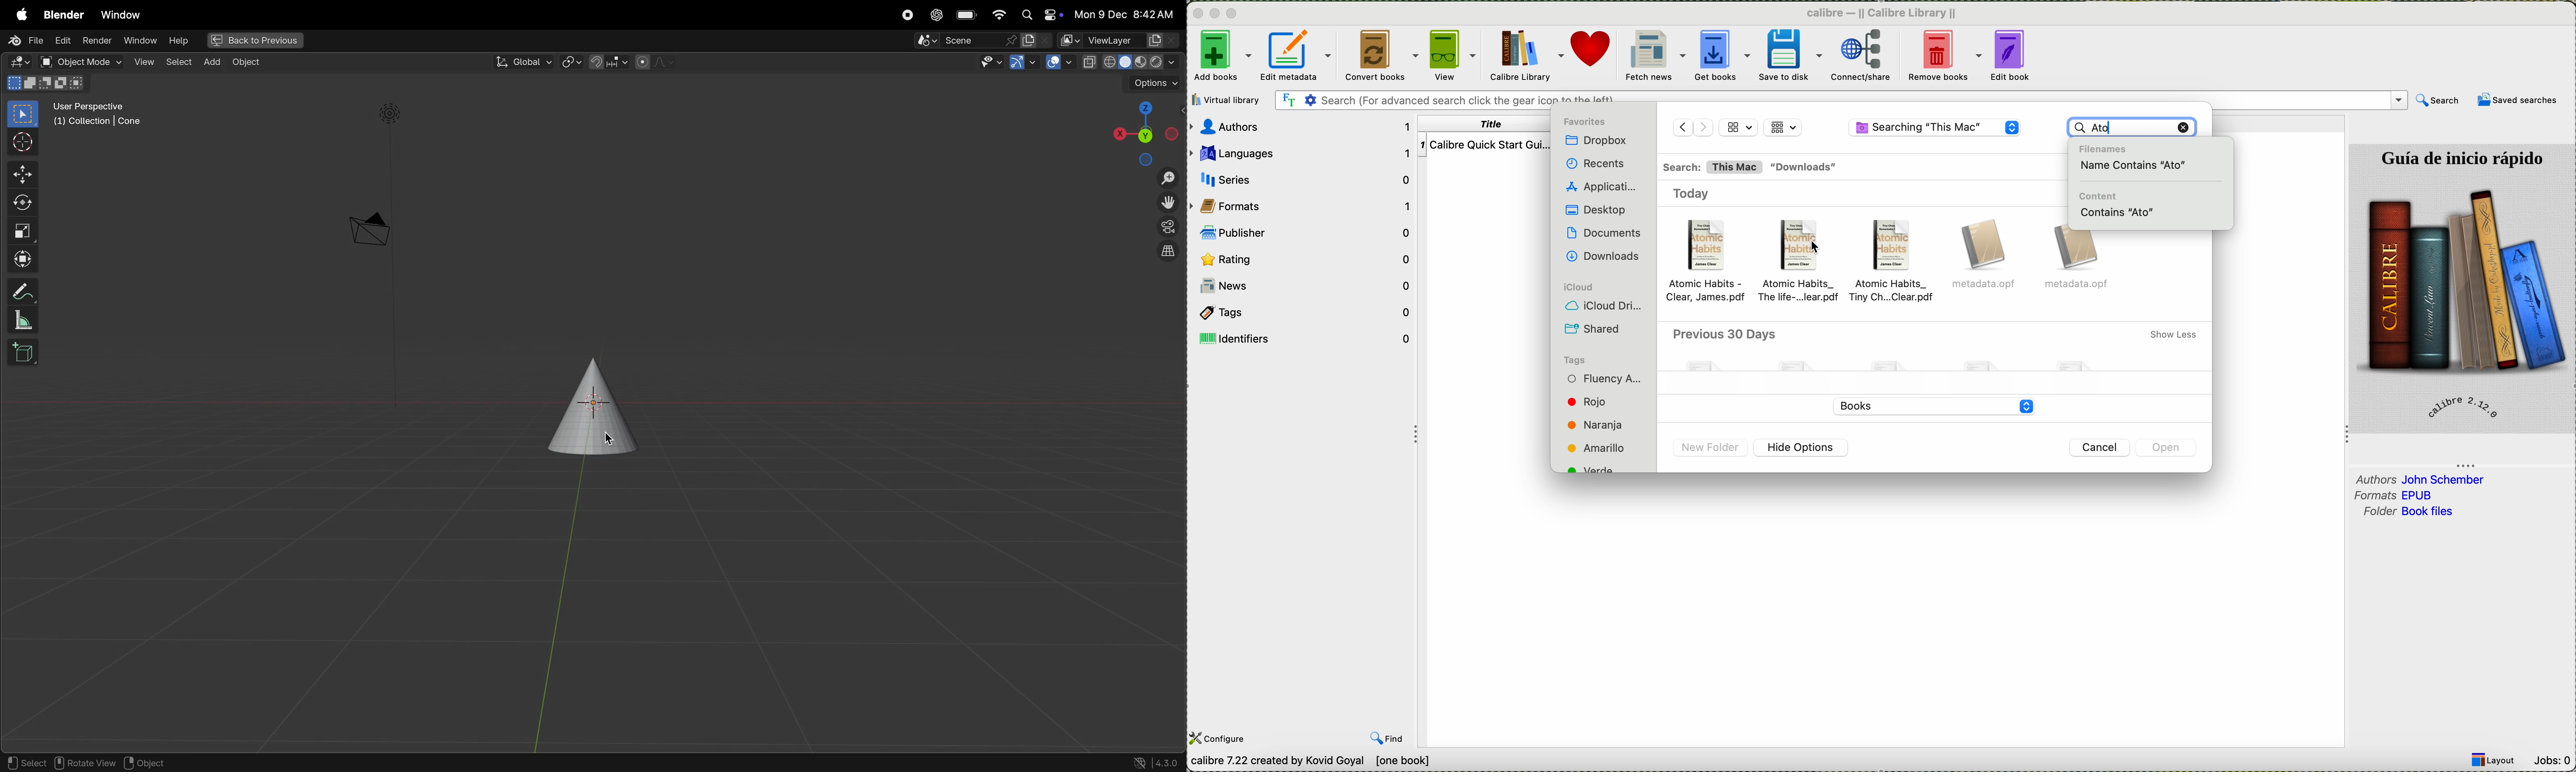 Image resolution: width=2576 pixels, height=784 pixels. I want to click on Edit, so click(63, 41).